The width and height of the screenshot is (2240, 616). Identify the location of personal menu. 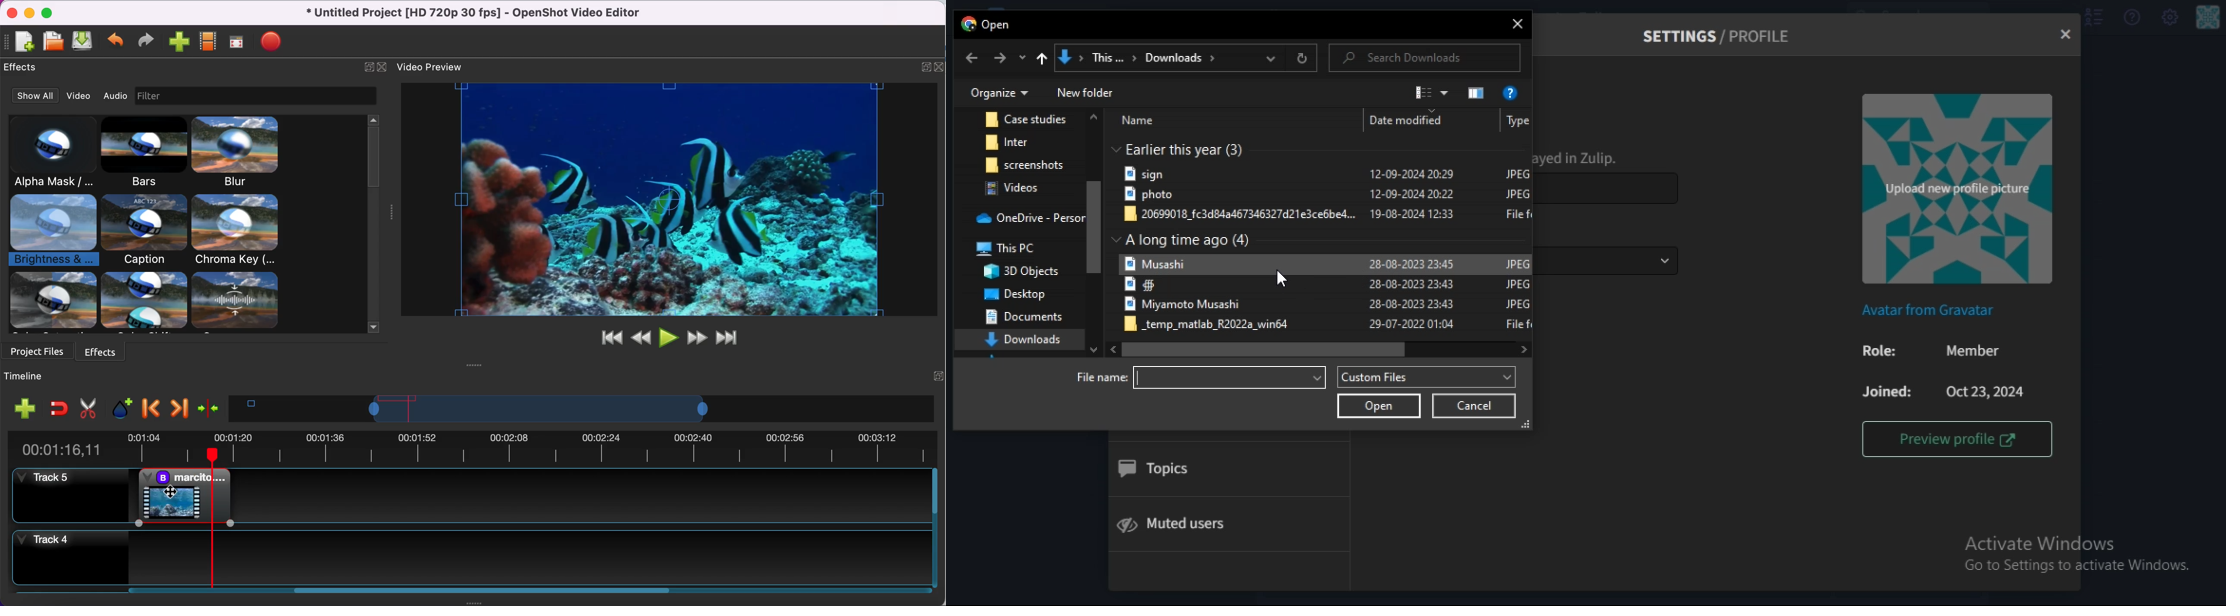
(2209, 18).